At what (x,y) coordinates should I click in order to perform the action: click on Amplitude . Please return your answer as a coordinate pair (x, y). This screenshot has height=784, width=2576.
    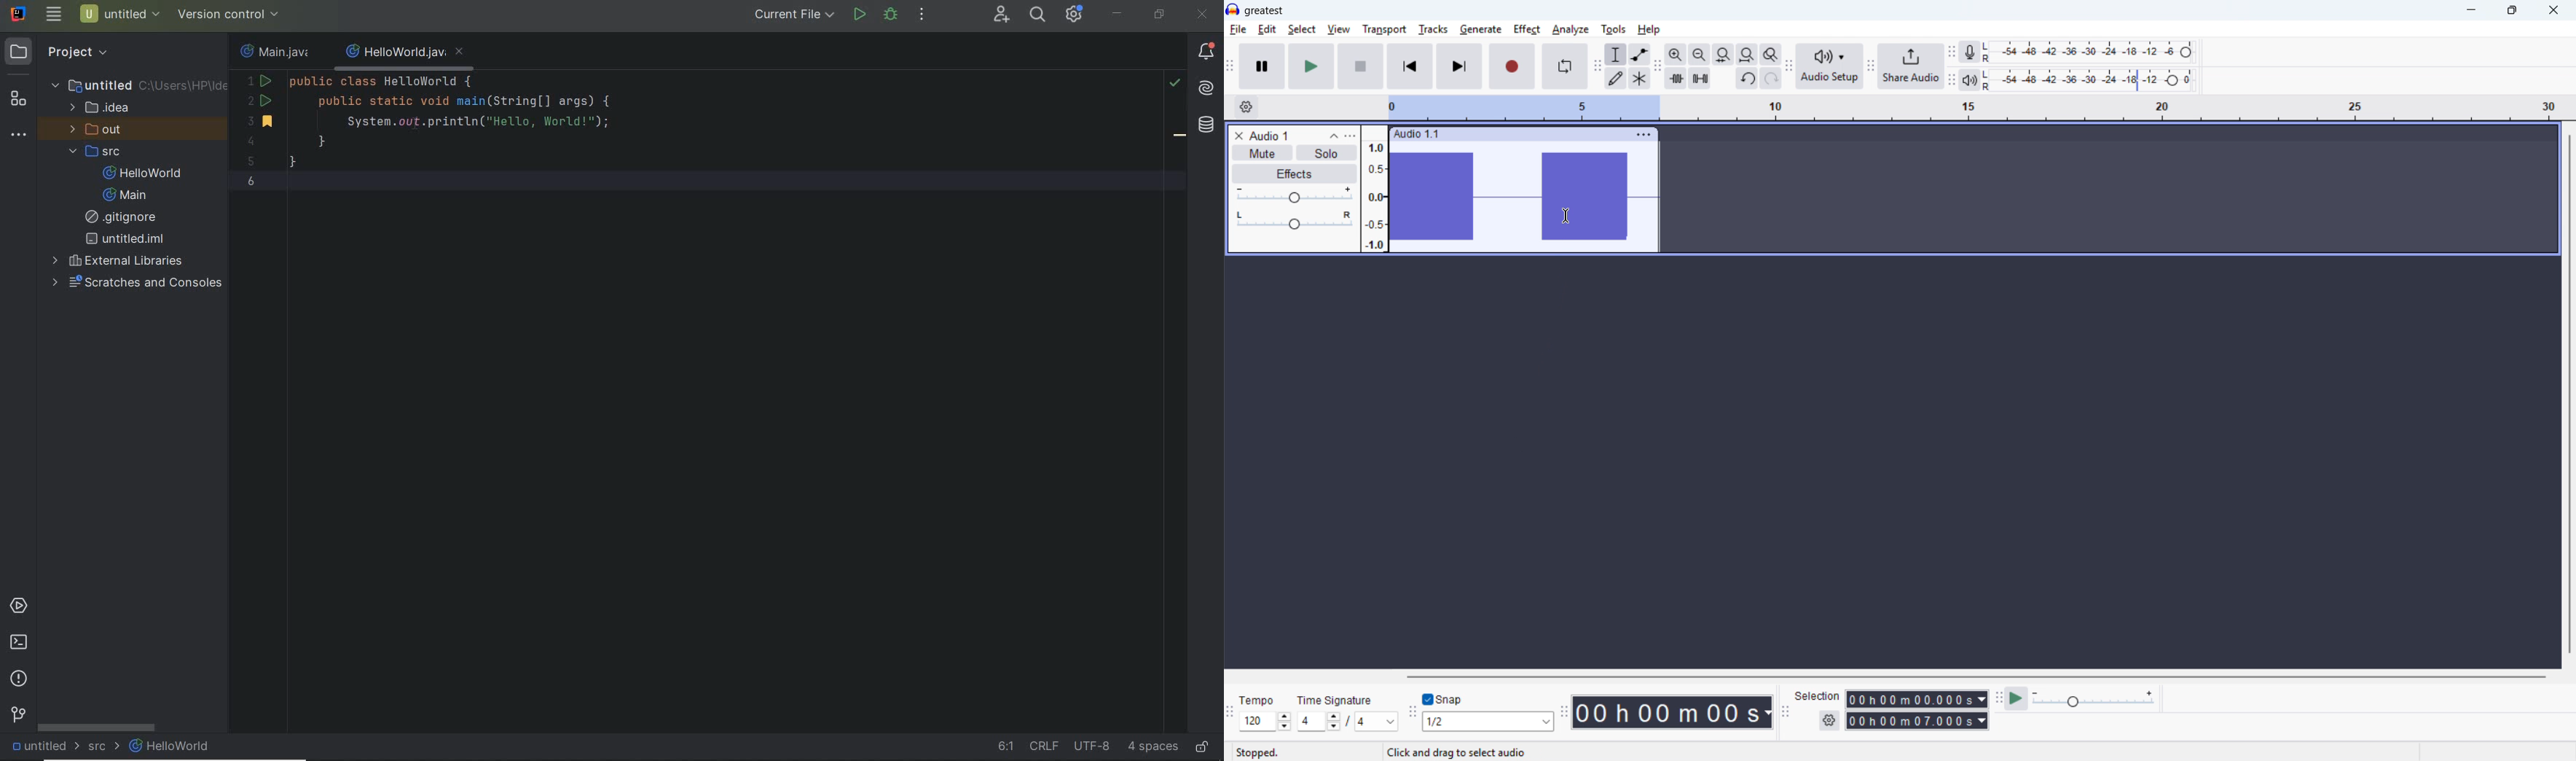
    Looking at the image, I should click on (1375, 188).